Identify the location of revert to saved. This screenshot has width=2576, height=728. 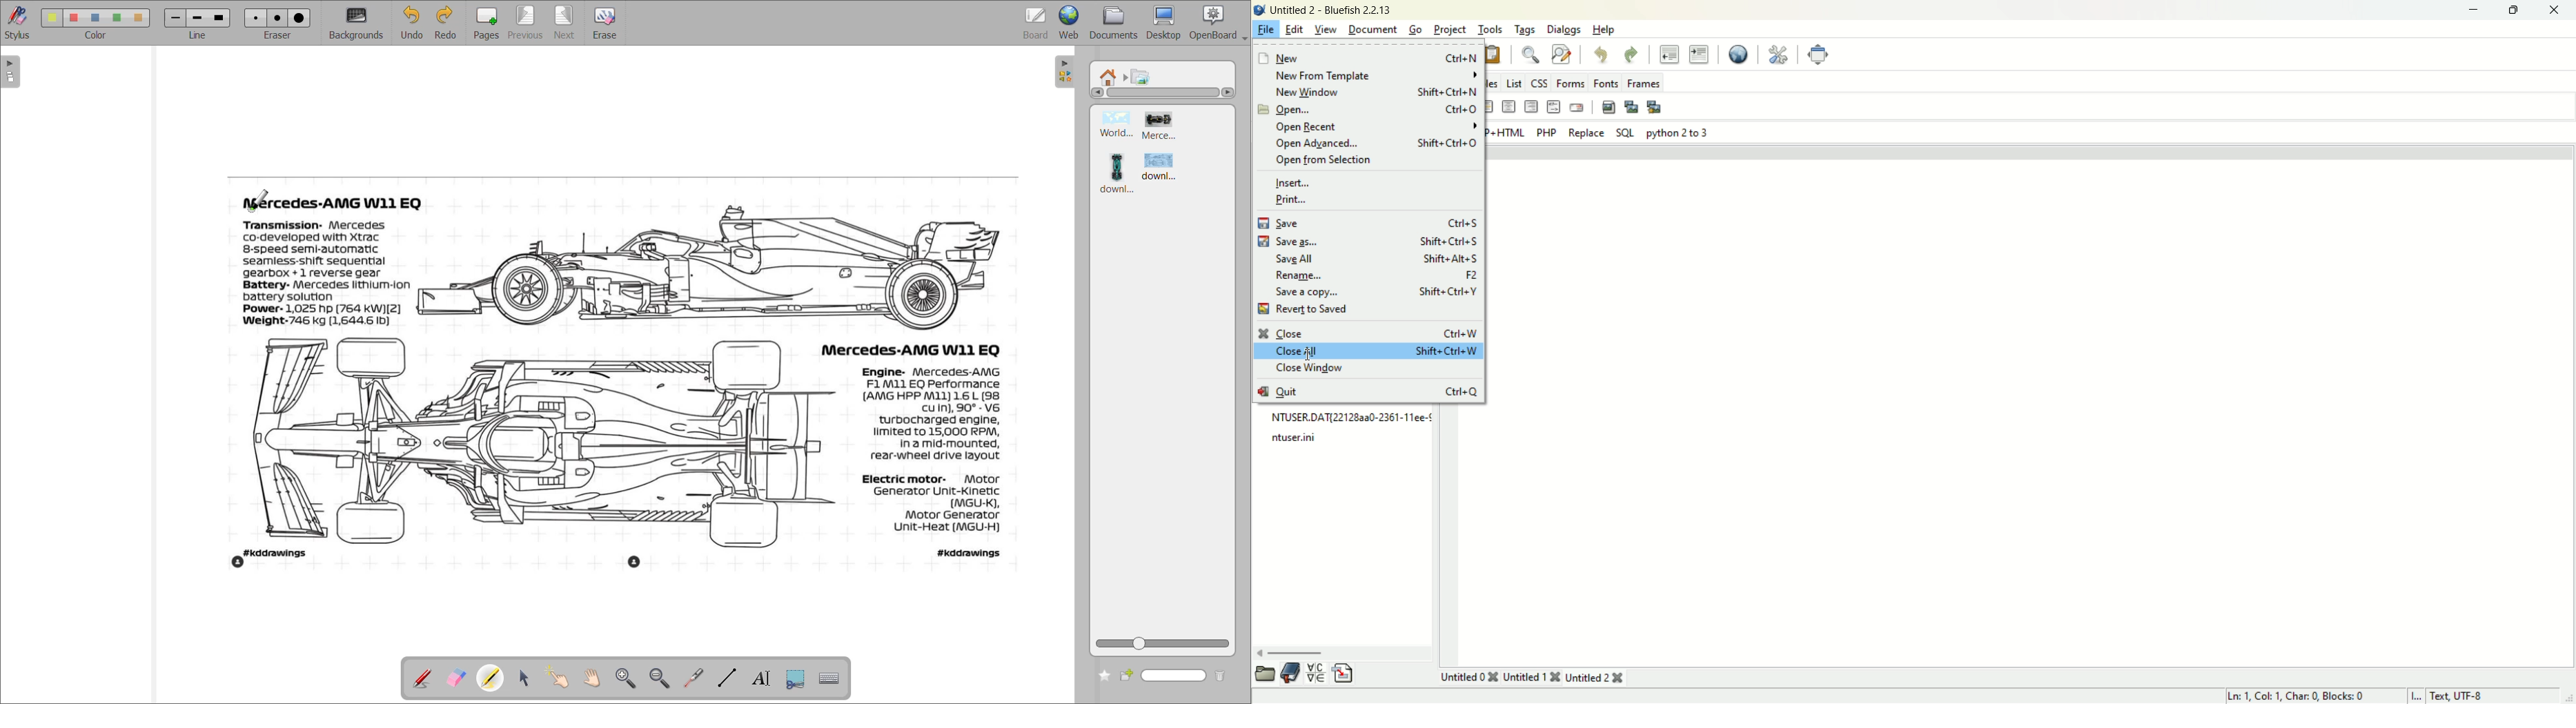
(1306, 311).